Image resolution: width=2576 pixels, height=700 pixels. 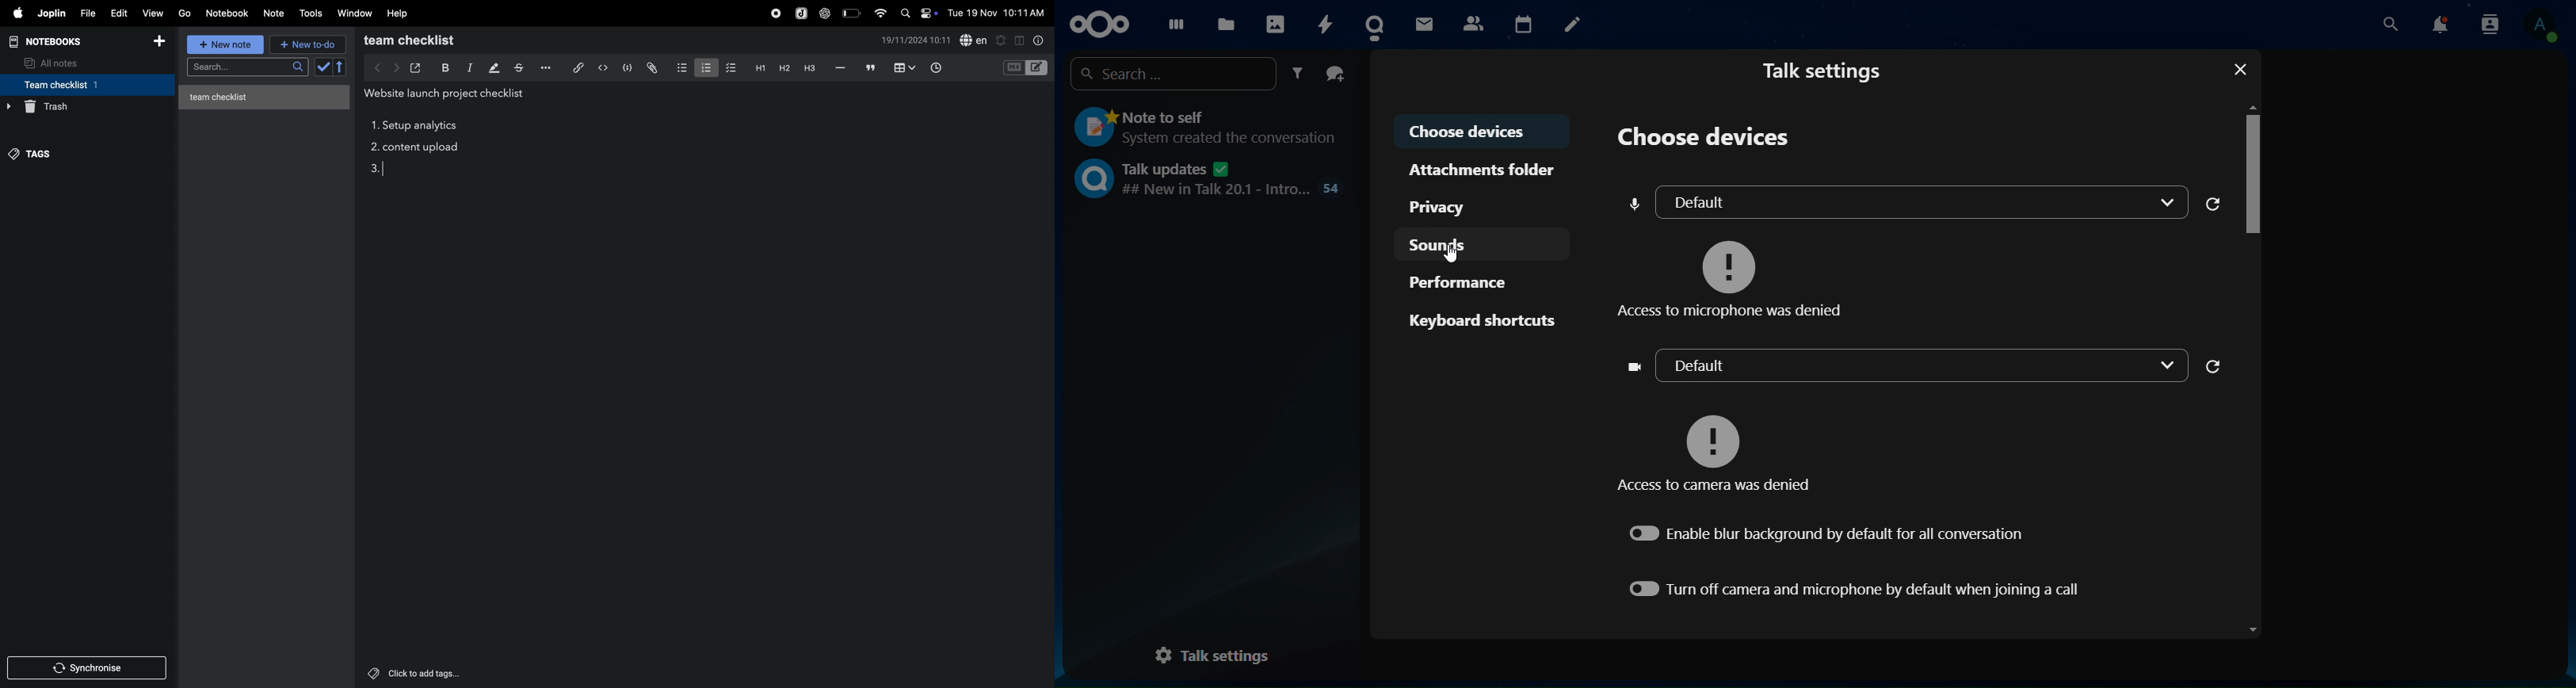 I want to click on hifen, so click(x=839, y=68).